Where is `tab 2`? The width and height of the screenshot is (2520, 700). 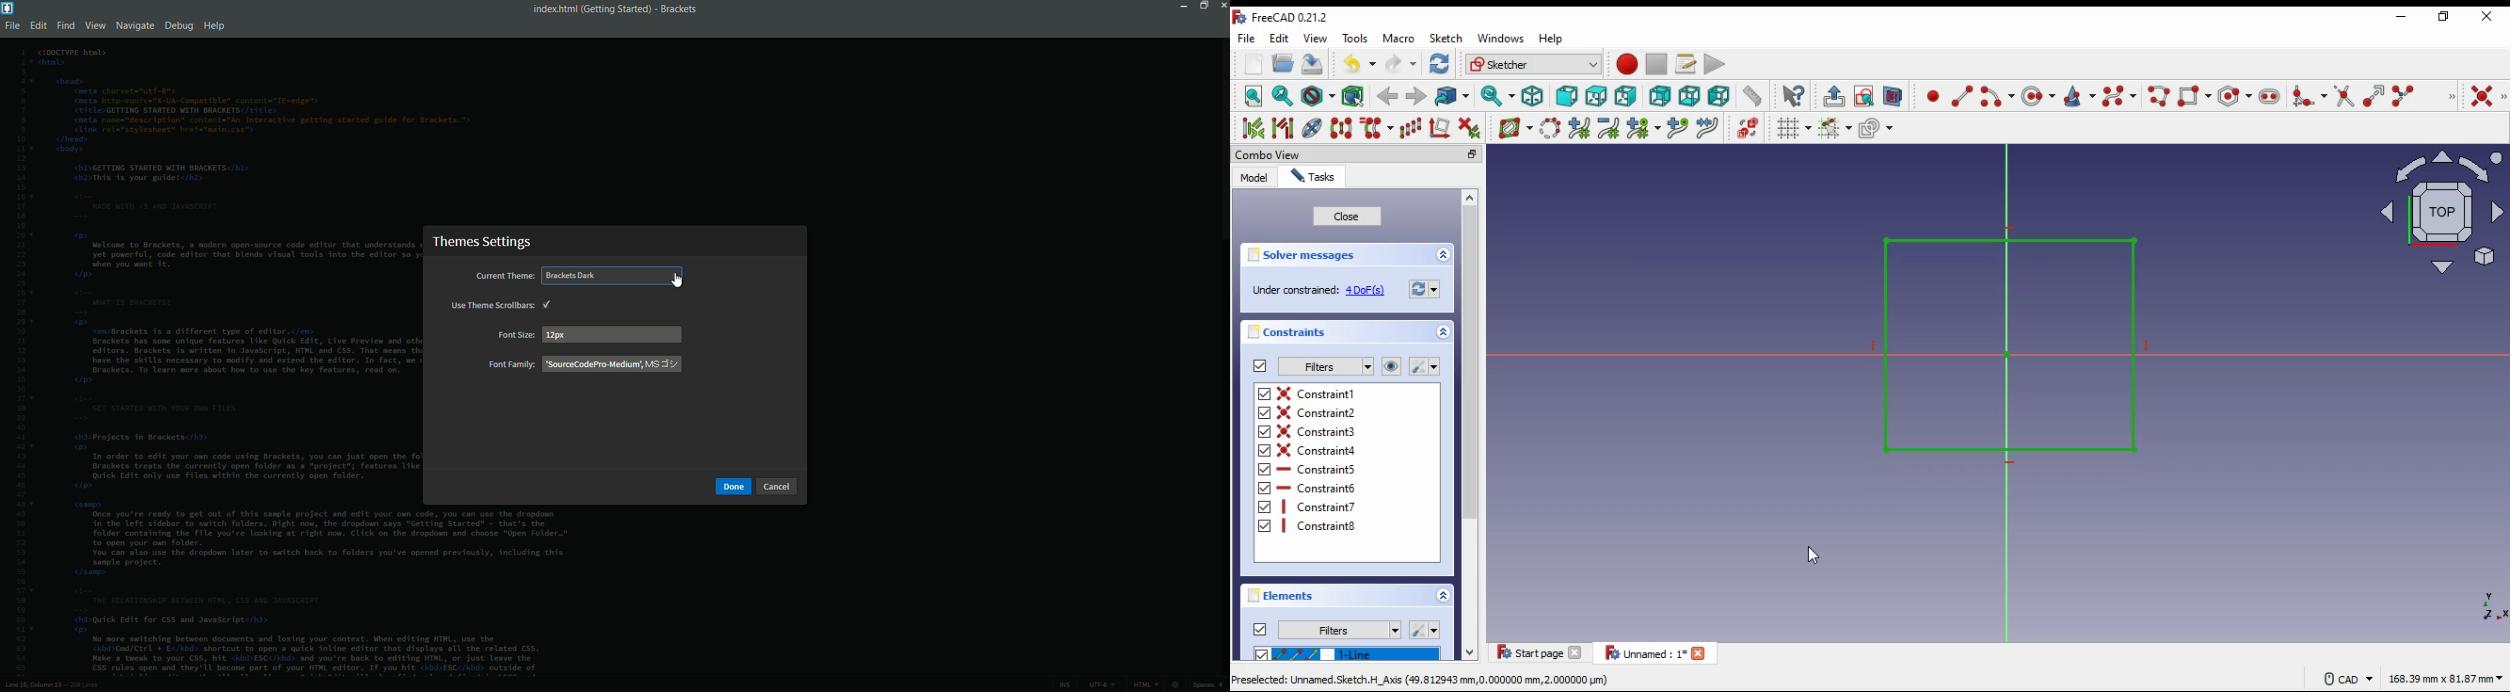
tab 2 is located at coordinates (1656, 653).